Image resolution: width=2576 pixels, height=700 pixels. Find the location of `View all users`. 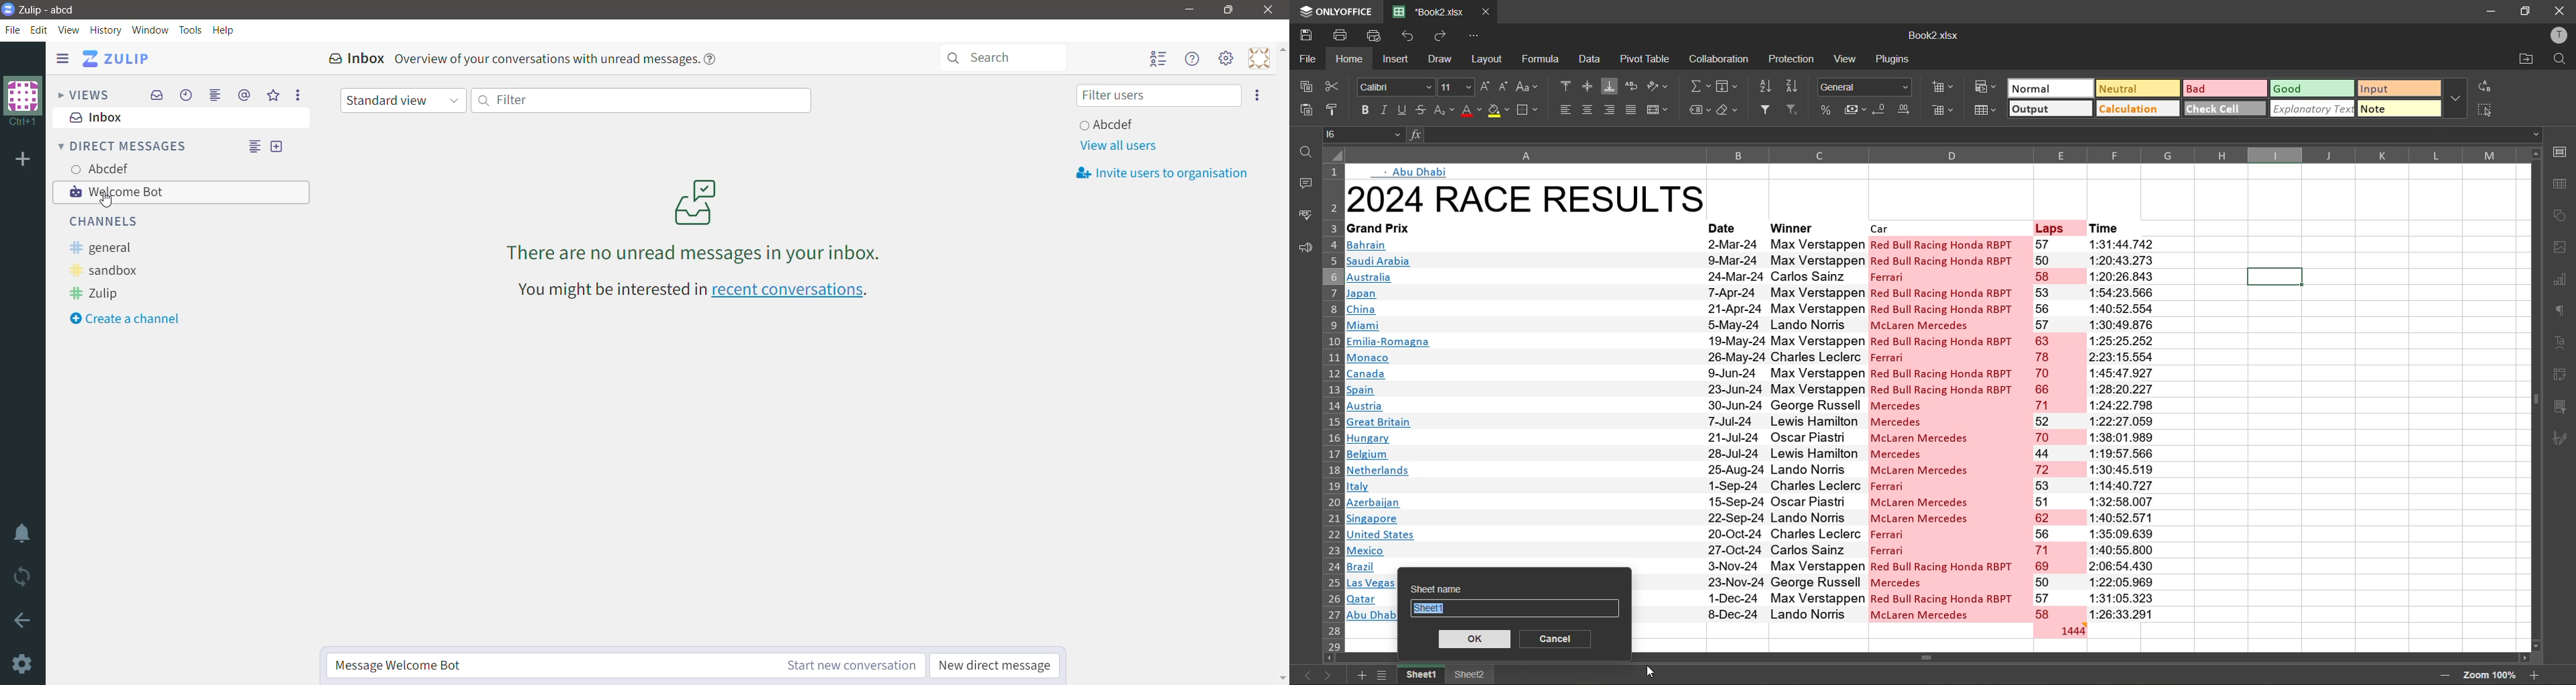

View all users is located at coordinates (1118, 146).